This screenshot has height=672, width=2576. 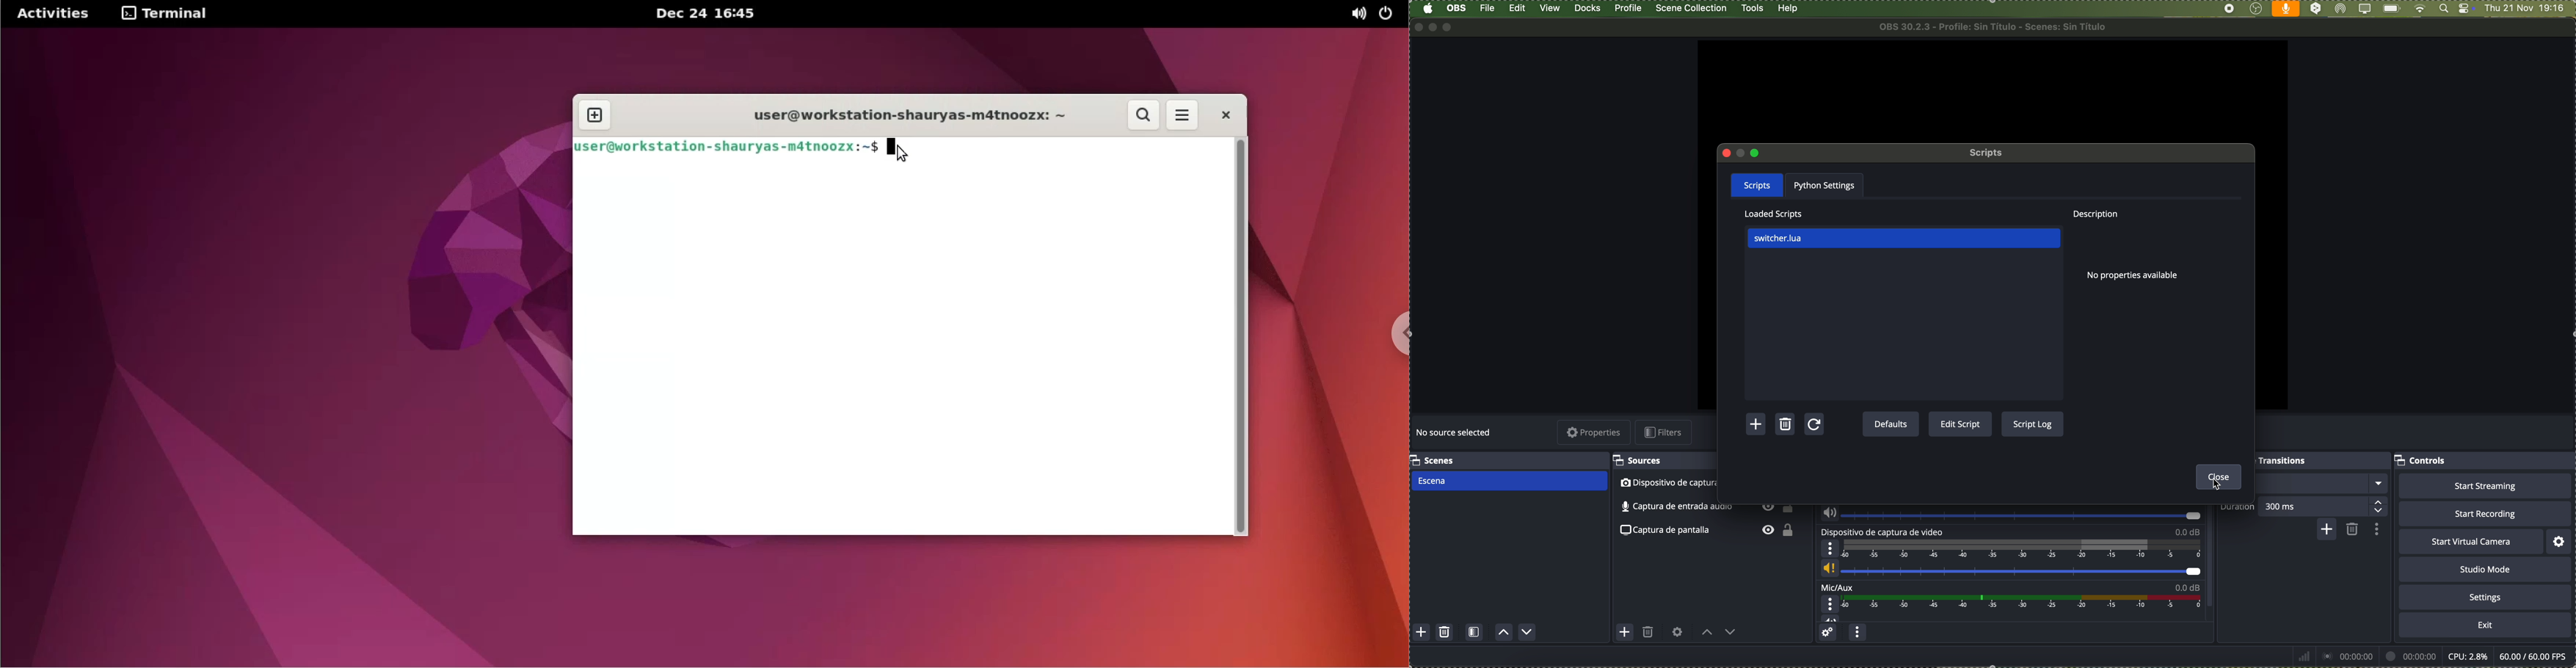 What do you see at coordinates (1813, 426) in the screenshot?
I see `refresh` at bounding box center [1813, 426].